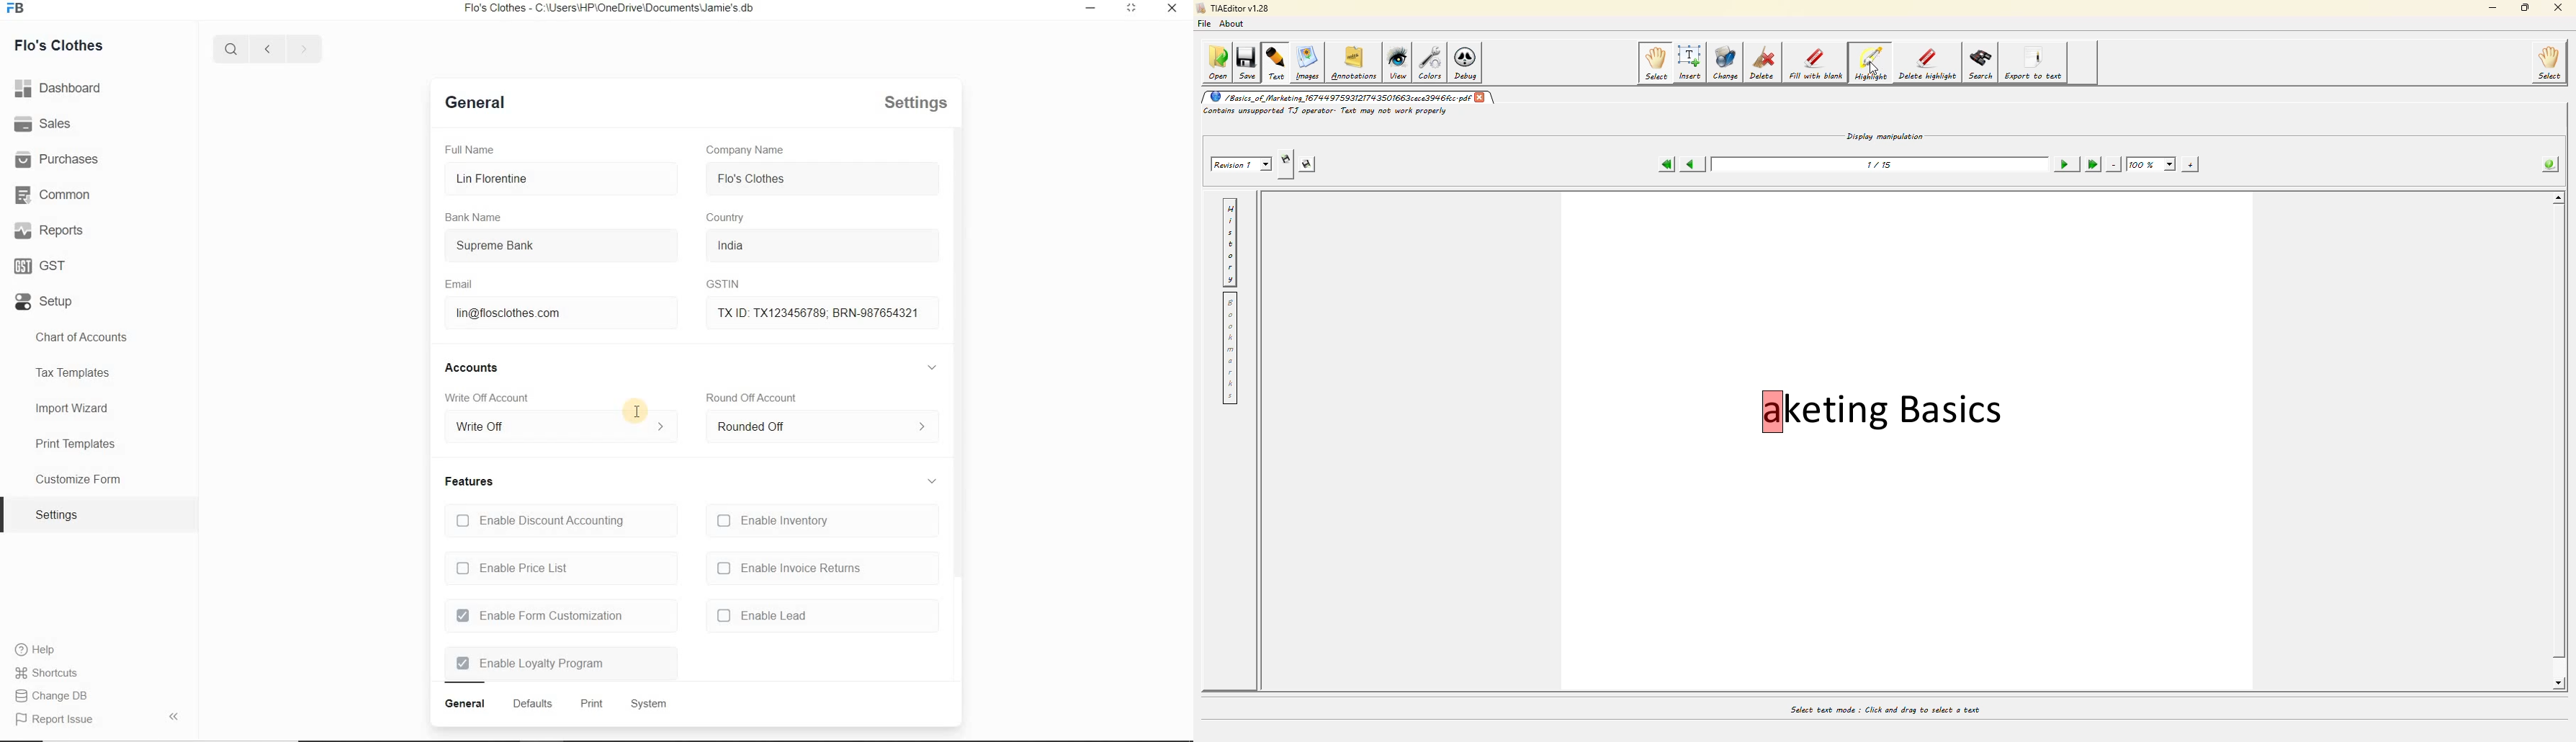 The width and height of the screenshot is (2576, 756). I want to click on Enable Lead, so click(775, 615).